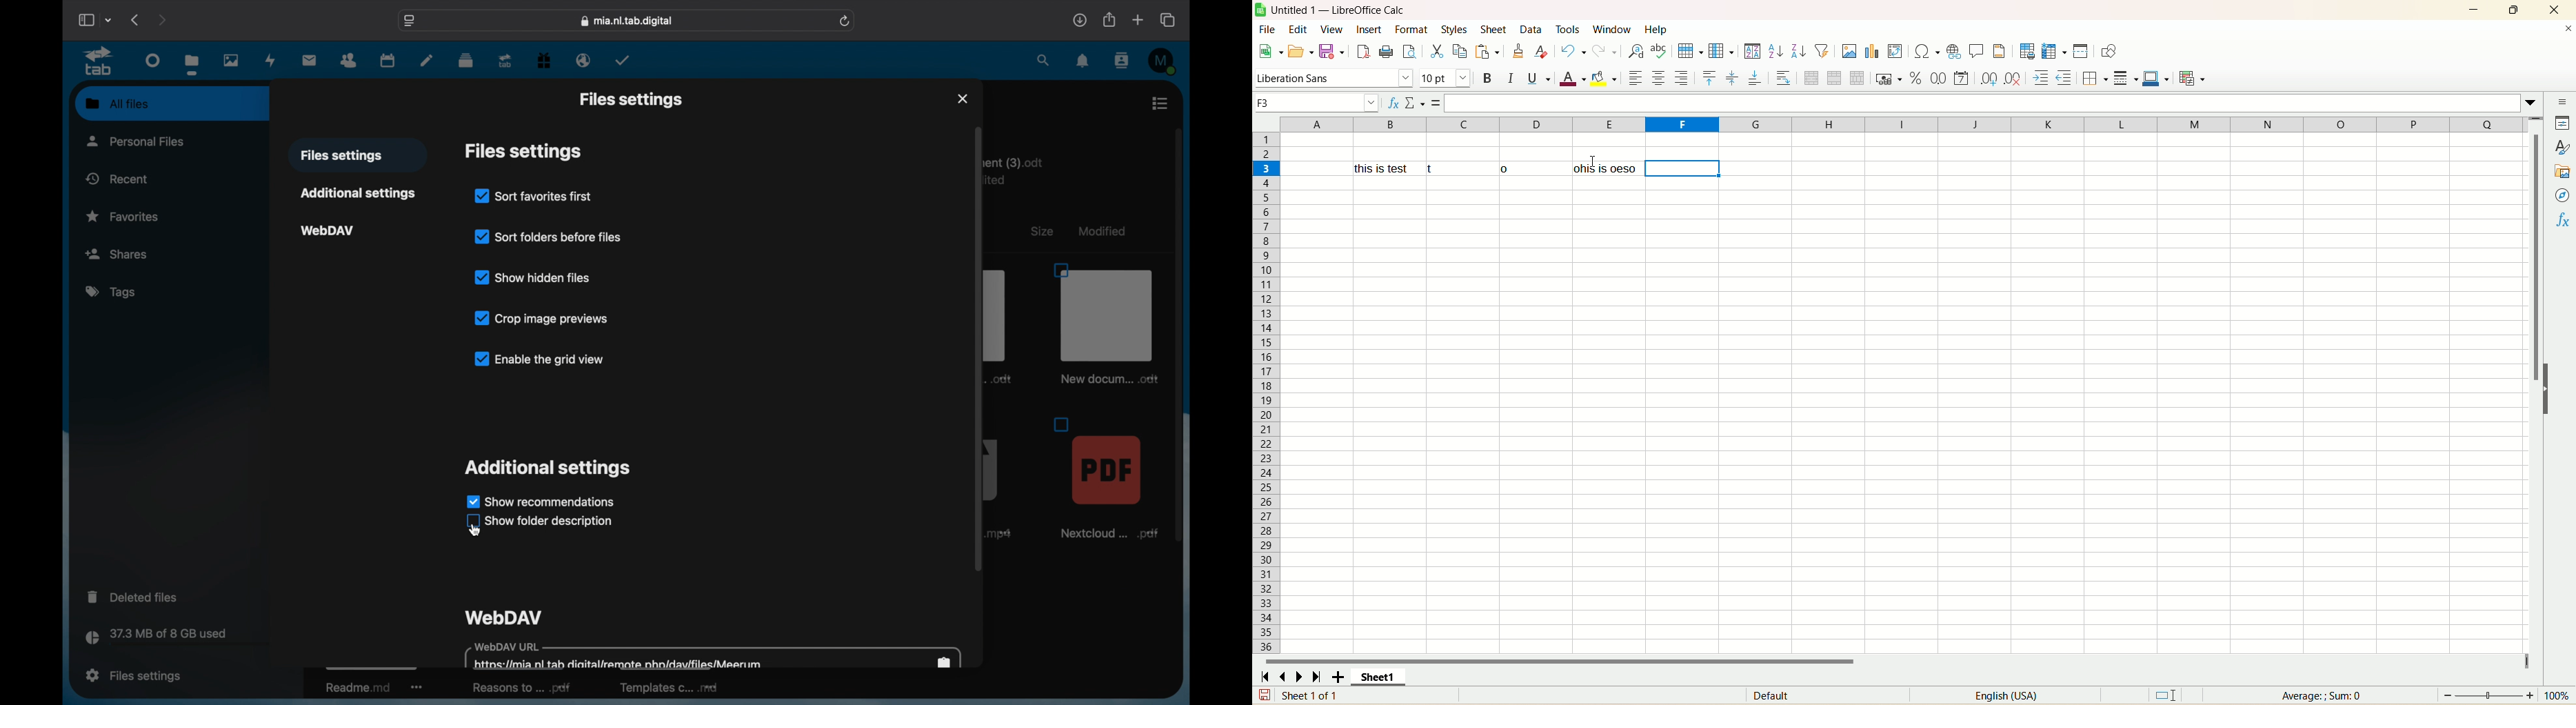  Describe the element at coordinates (1109, 20) in the screenshot. I see `share` at that location.